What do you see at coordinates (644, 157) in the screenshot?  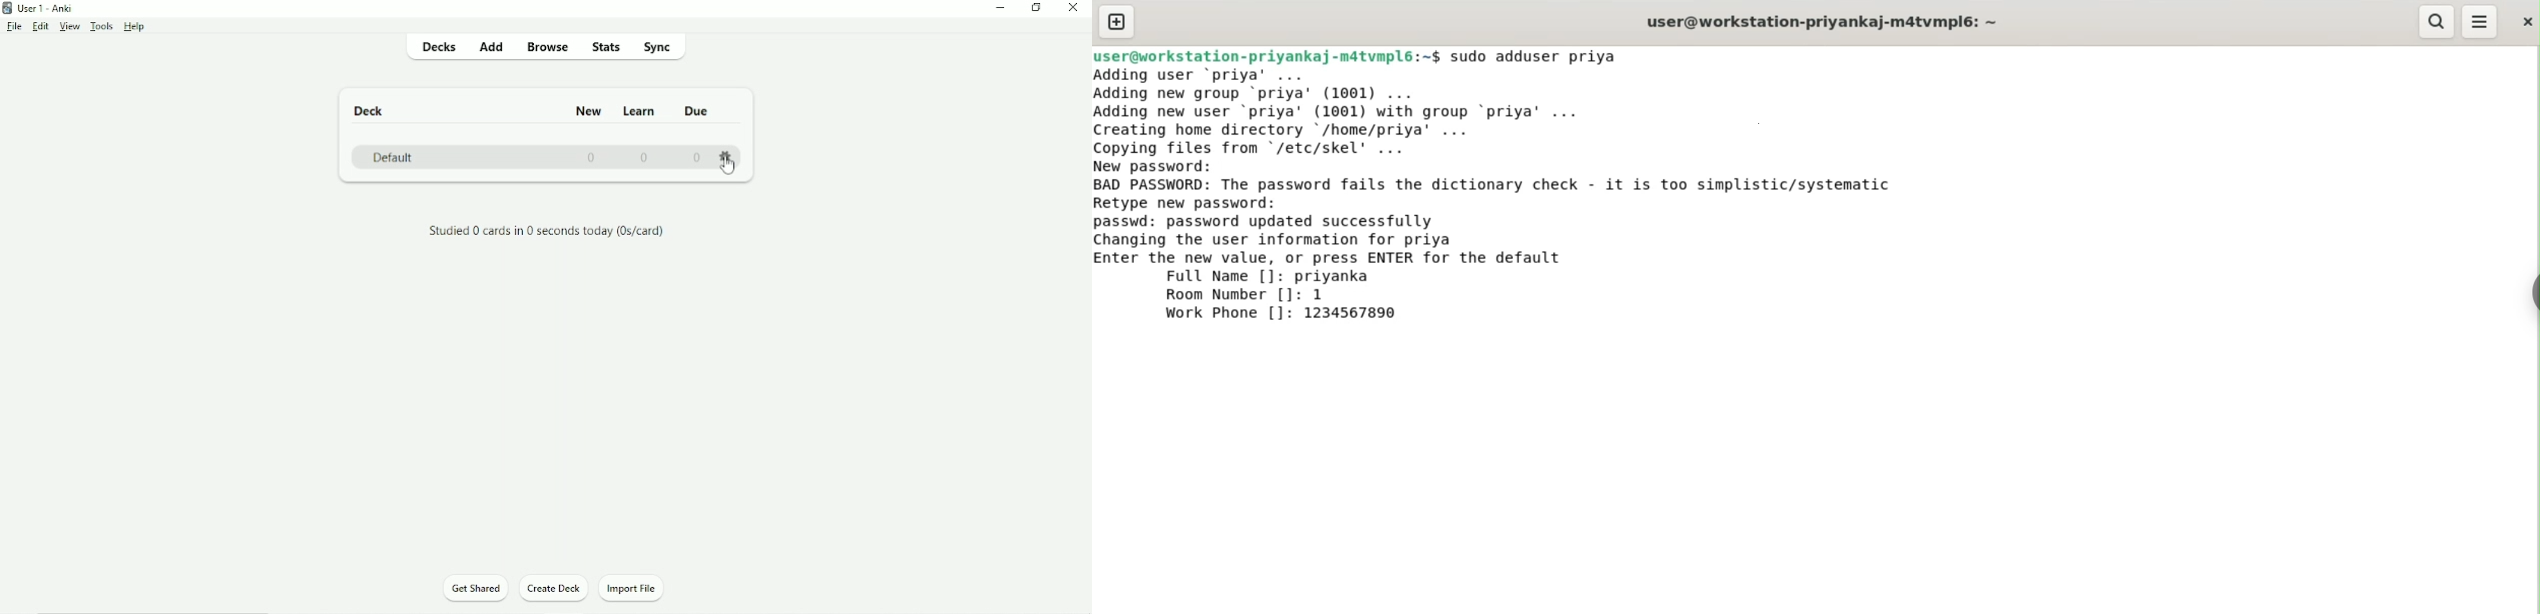 I see `0` at bounding box center [644, 157].